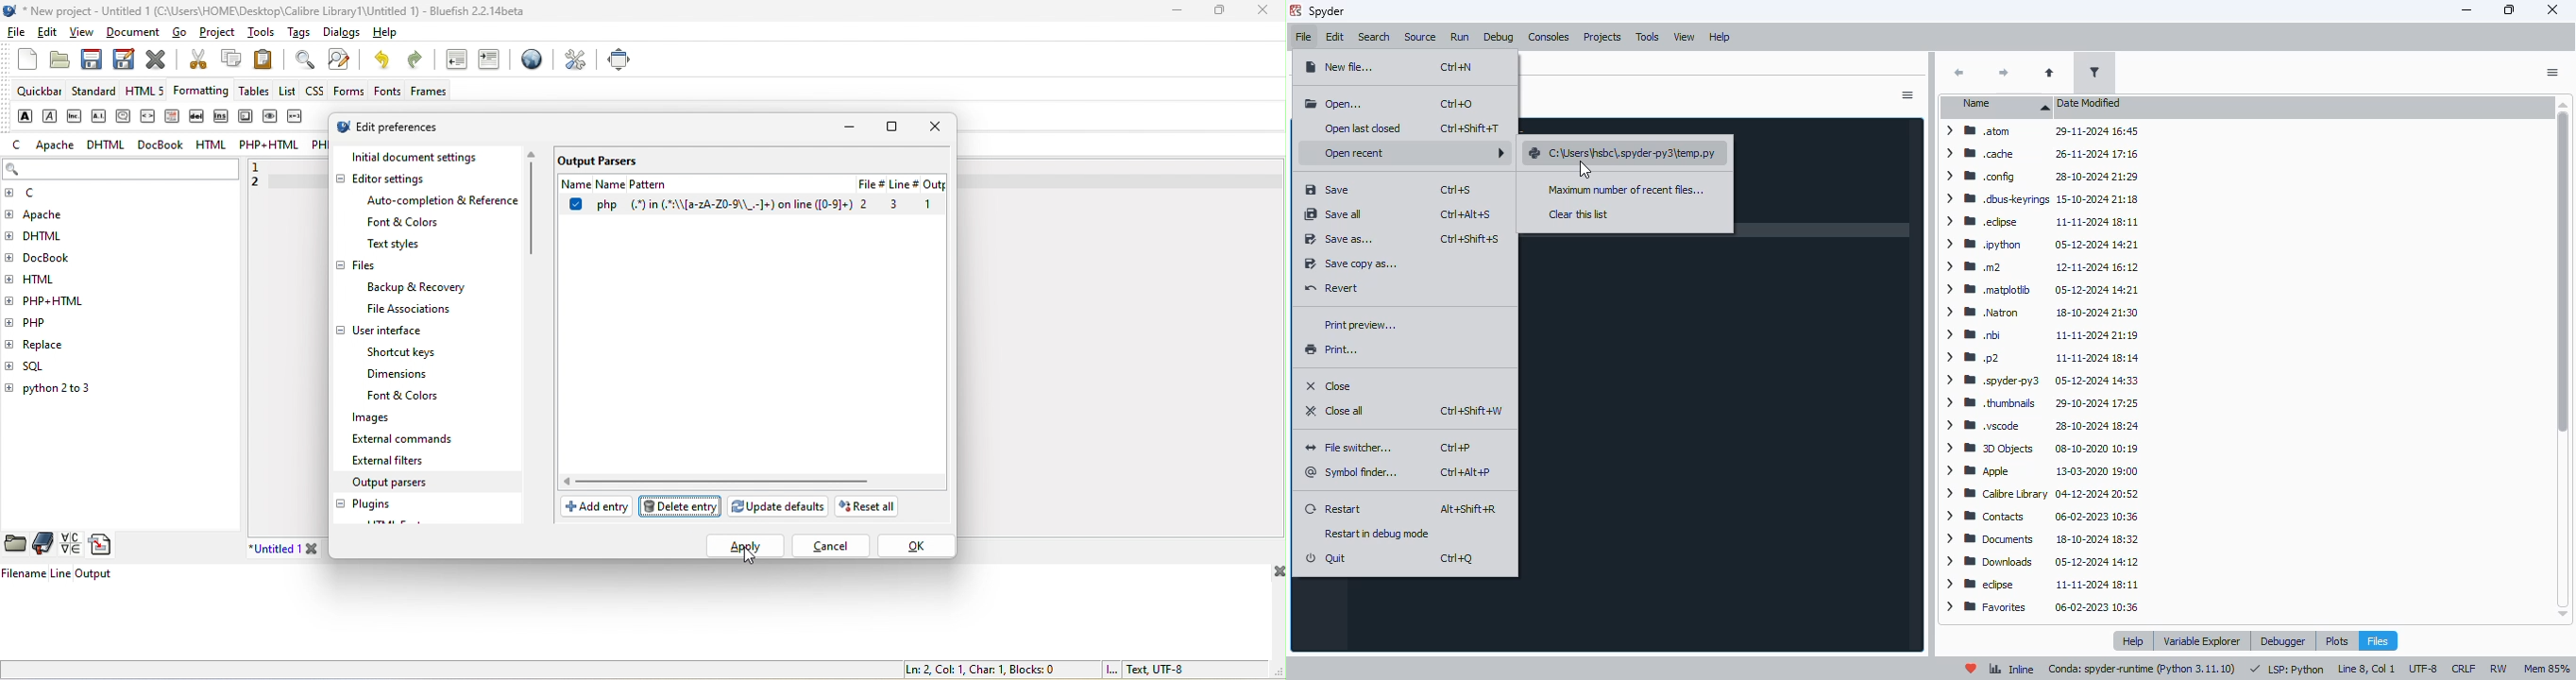  I want to click on tools, so click(259, 35).